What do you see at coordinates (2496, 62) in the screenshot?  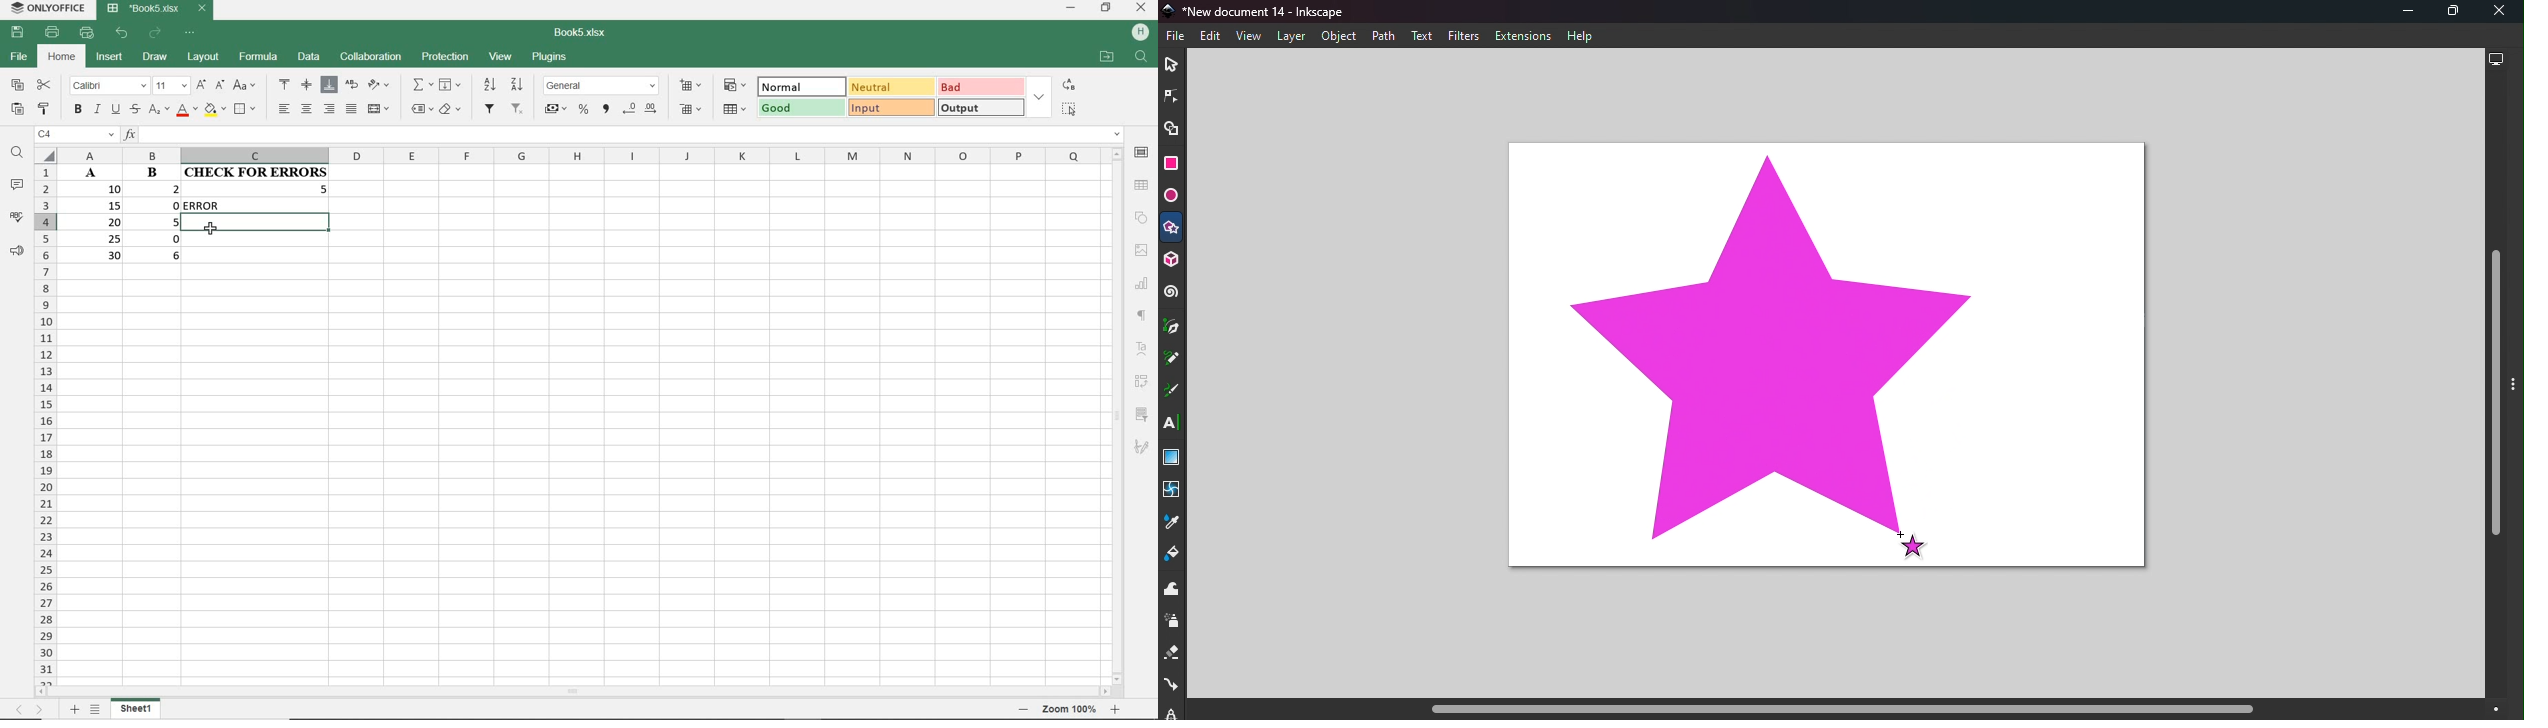 I see `Display options` at bounding box center [2496, 62].